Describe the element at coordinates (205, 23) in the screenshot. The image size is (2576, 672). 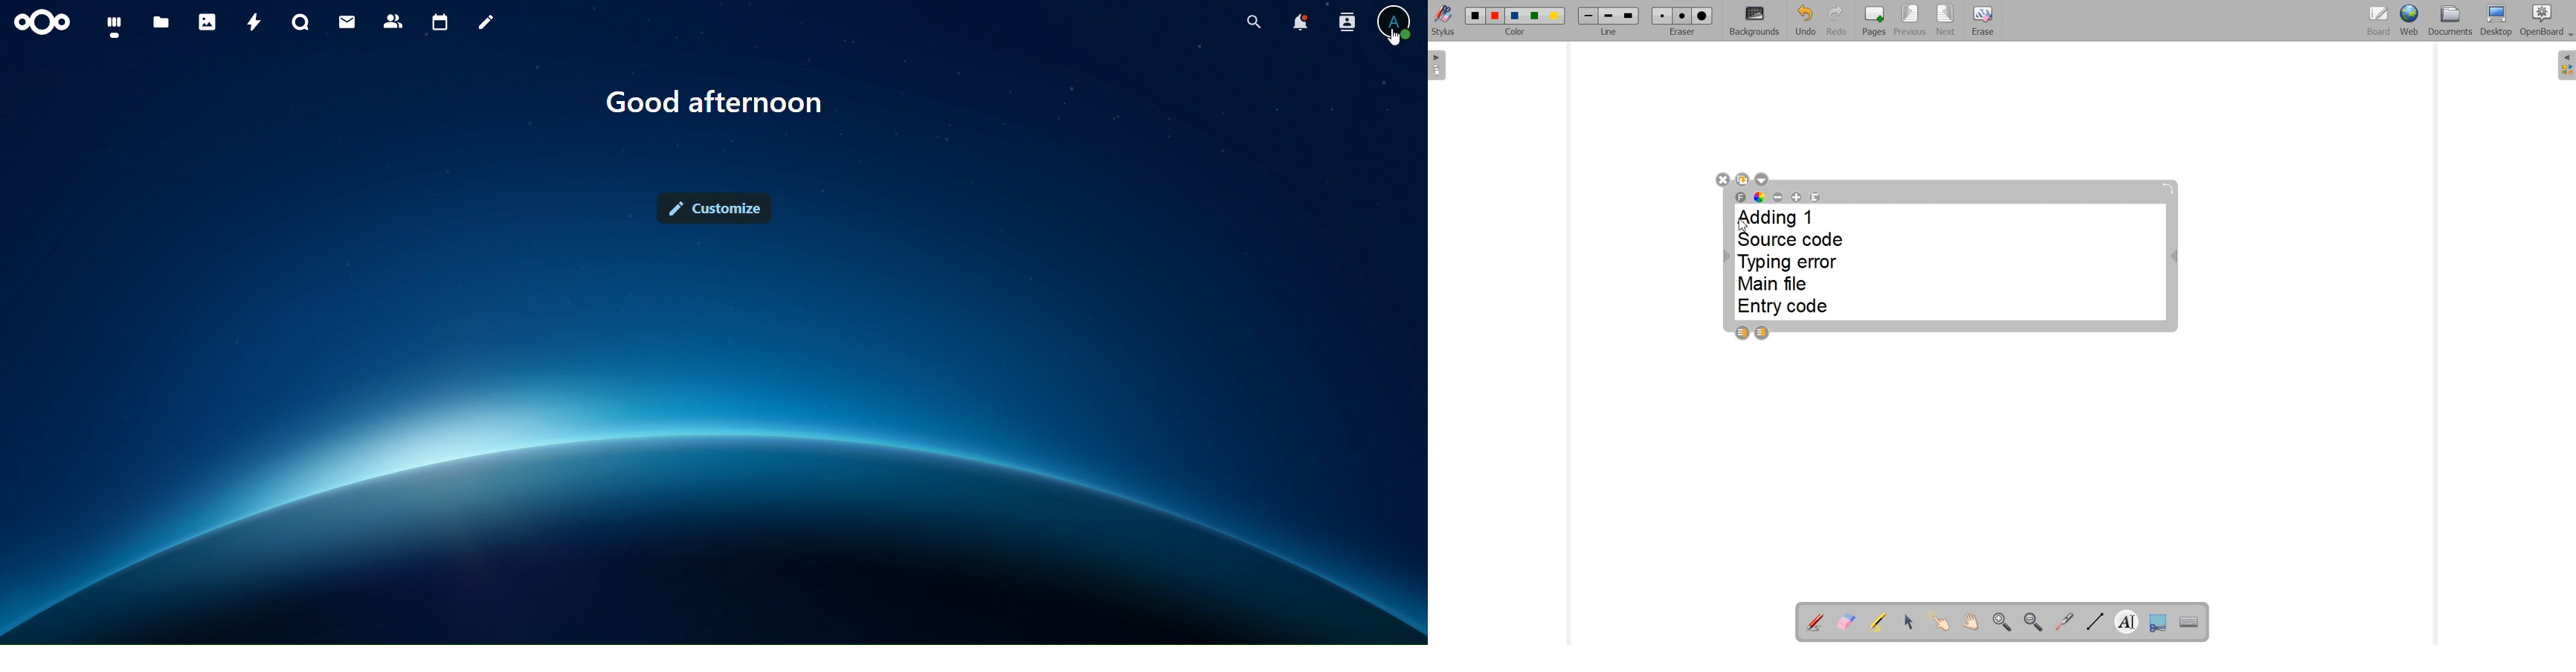
I see `photos` at that location.